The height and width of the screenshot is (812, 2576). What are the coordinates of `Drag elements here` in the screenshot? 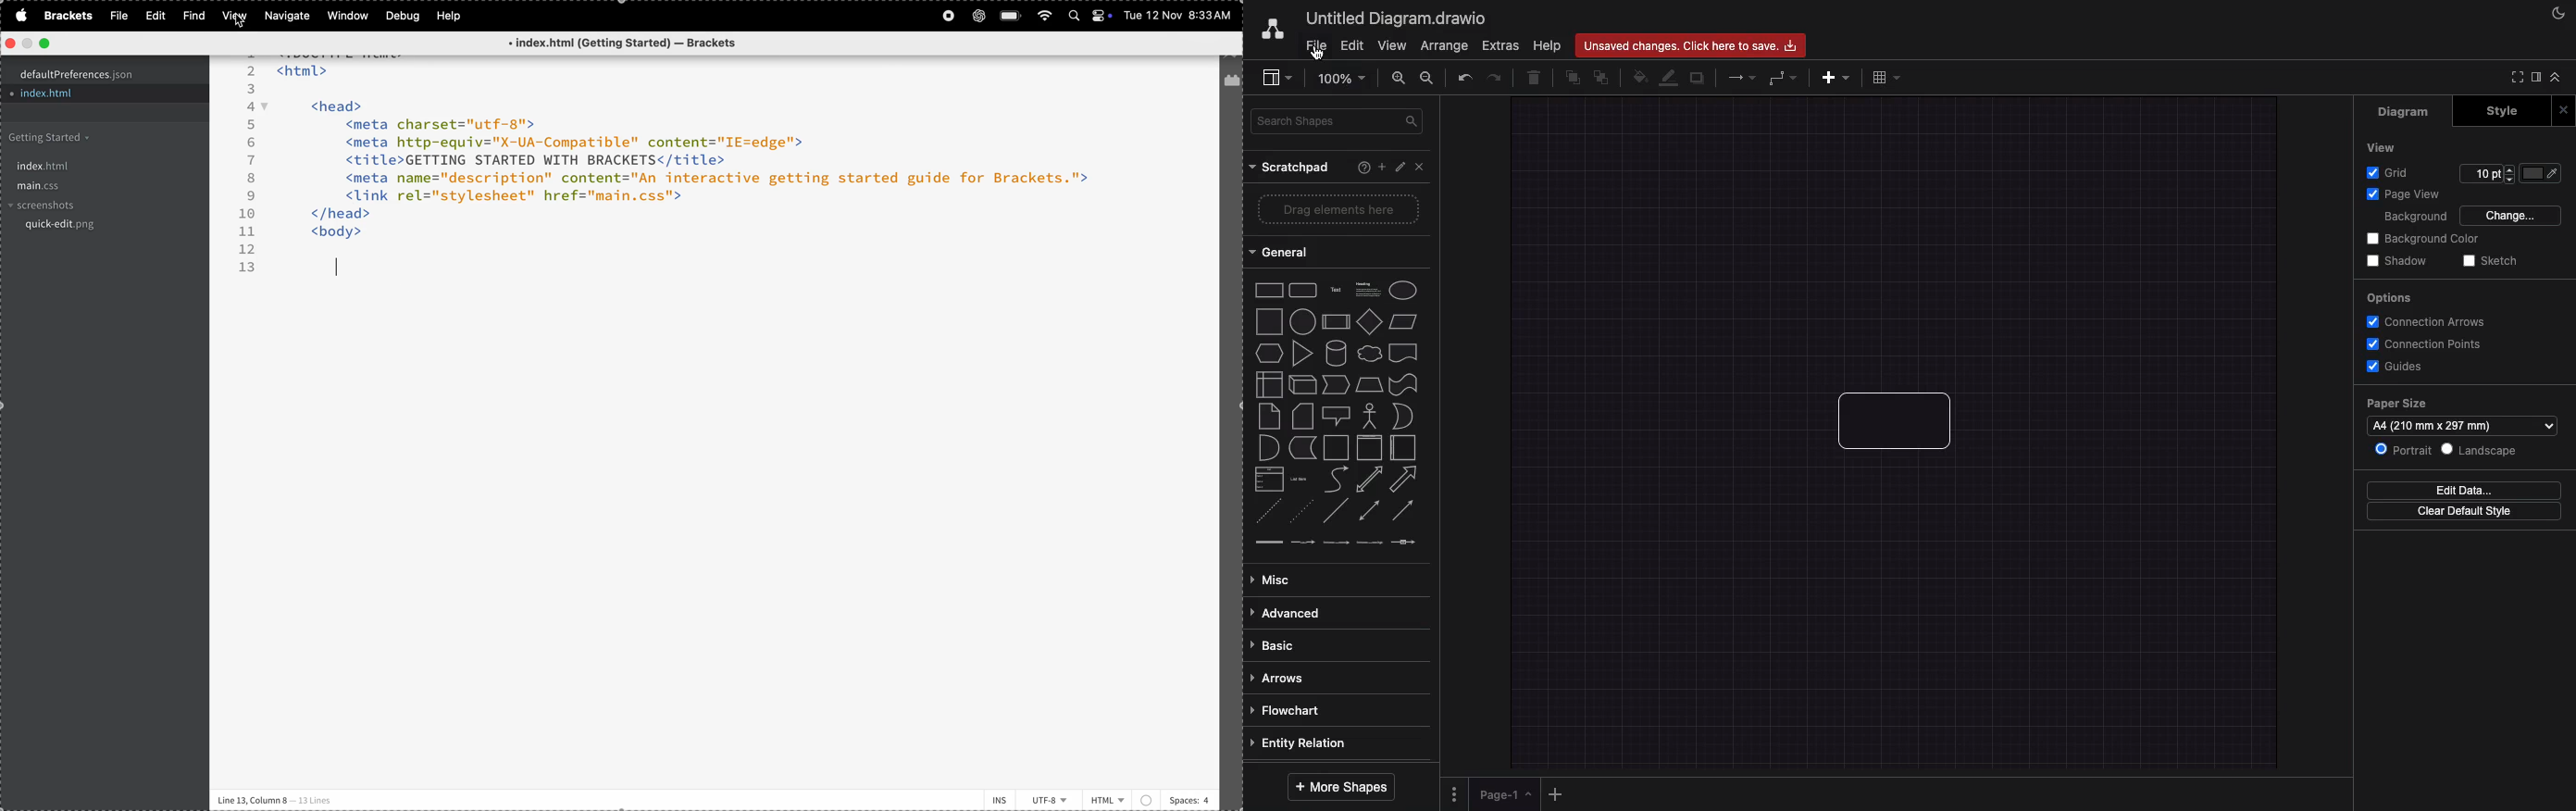 It's located at (1334, 211).